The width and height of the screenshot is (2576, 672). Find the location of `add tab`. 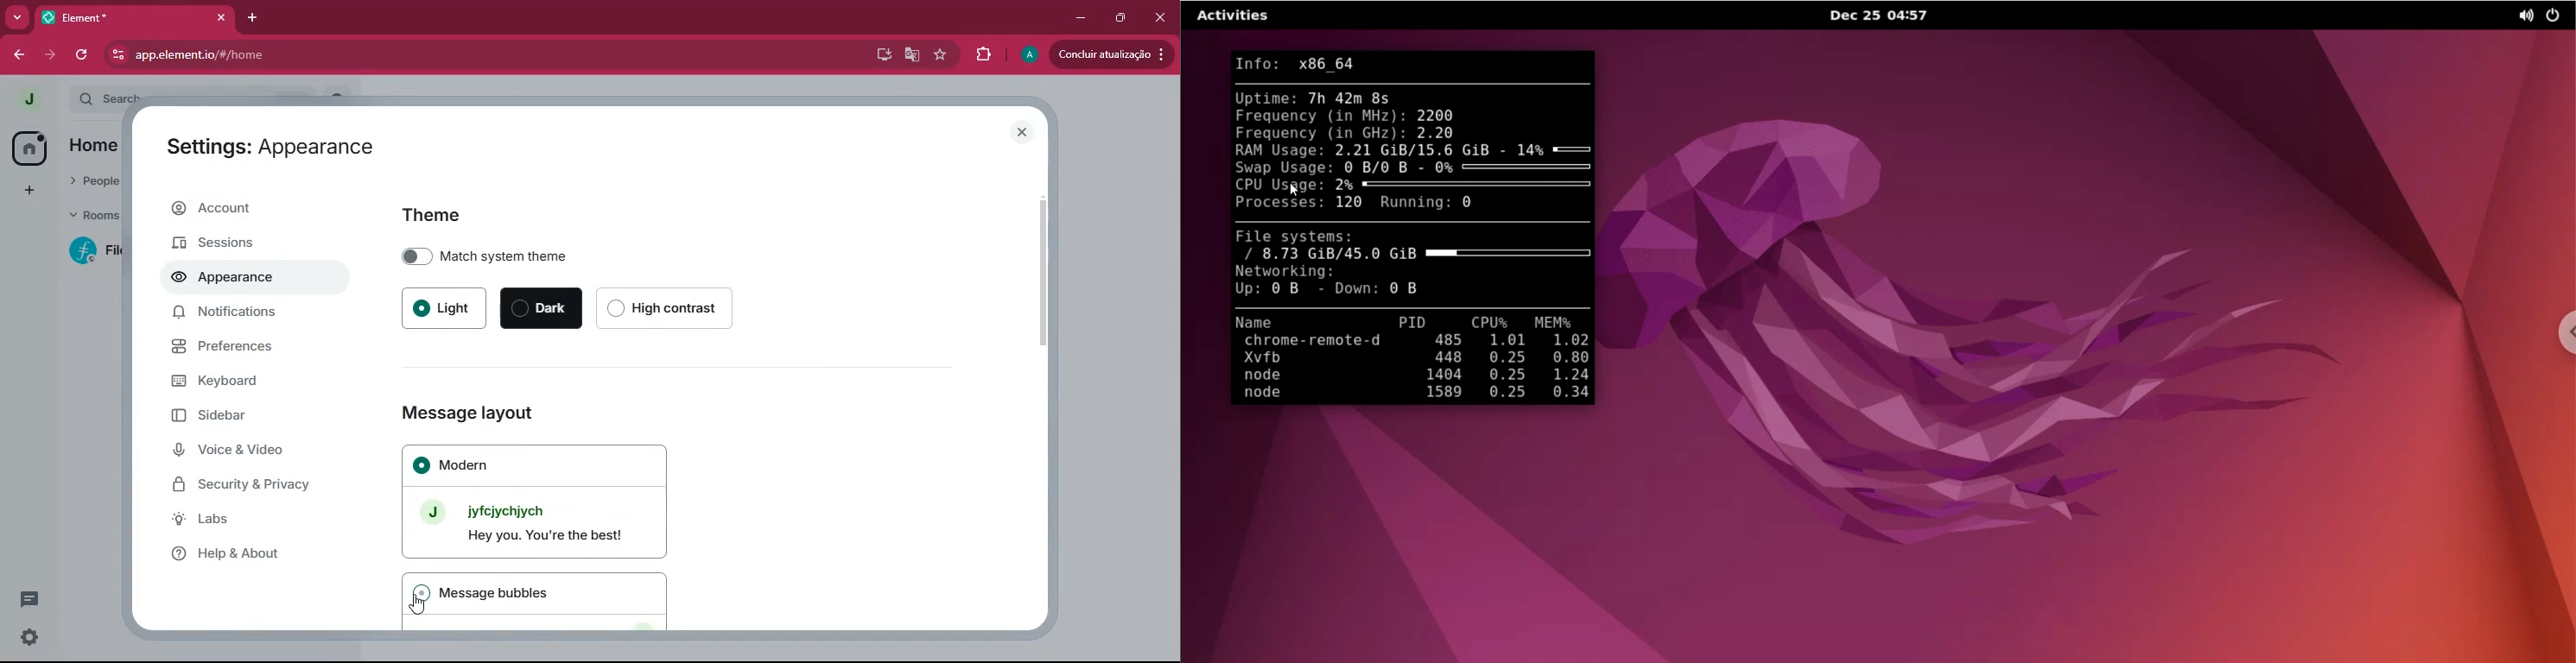

add tab is located at coordinates (249, 16).